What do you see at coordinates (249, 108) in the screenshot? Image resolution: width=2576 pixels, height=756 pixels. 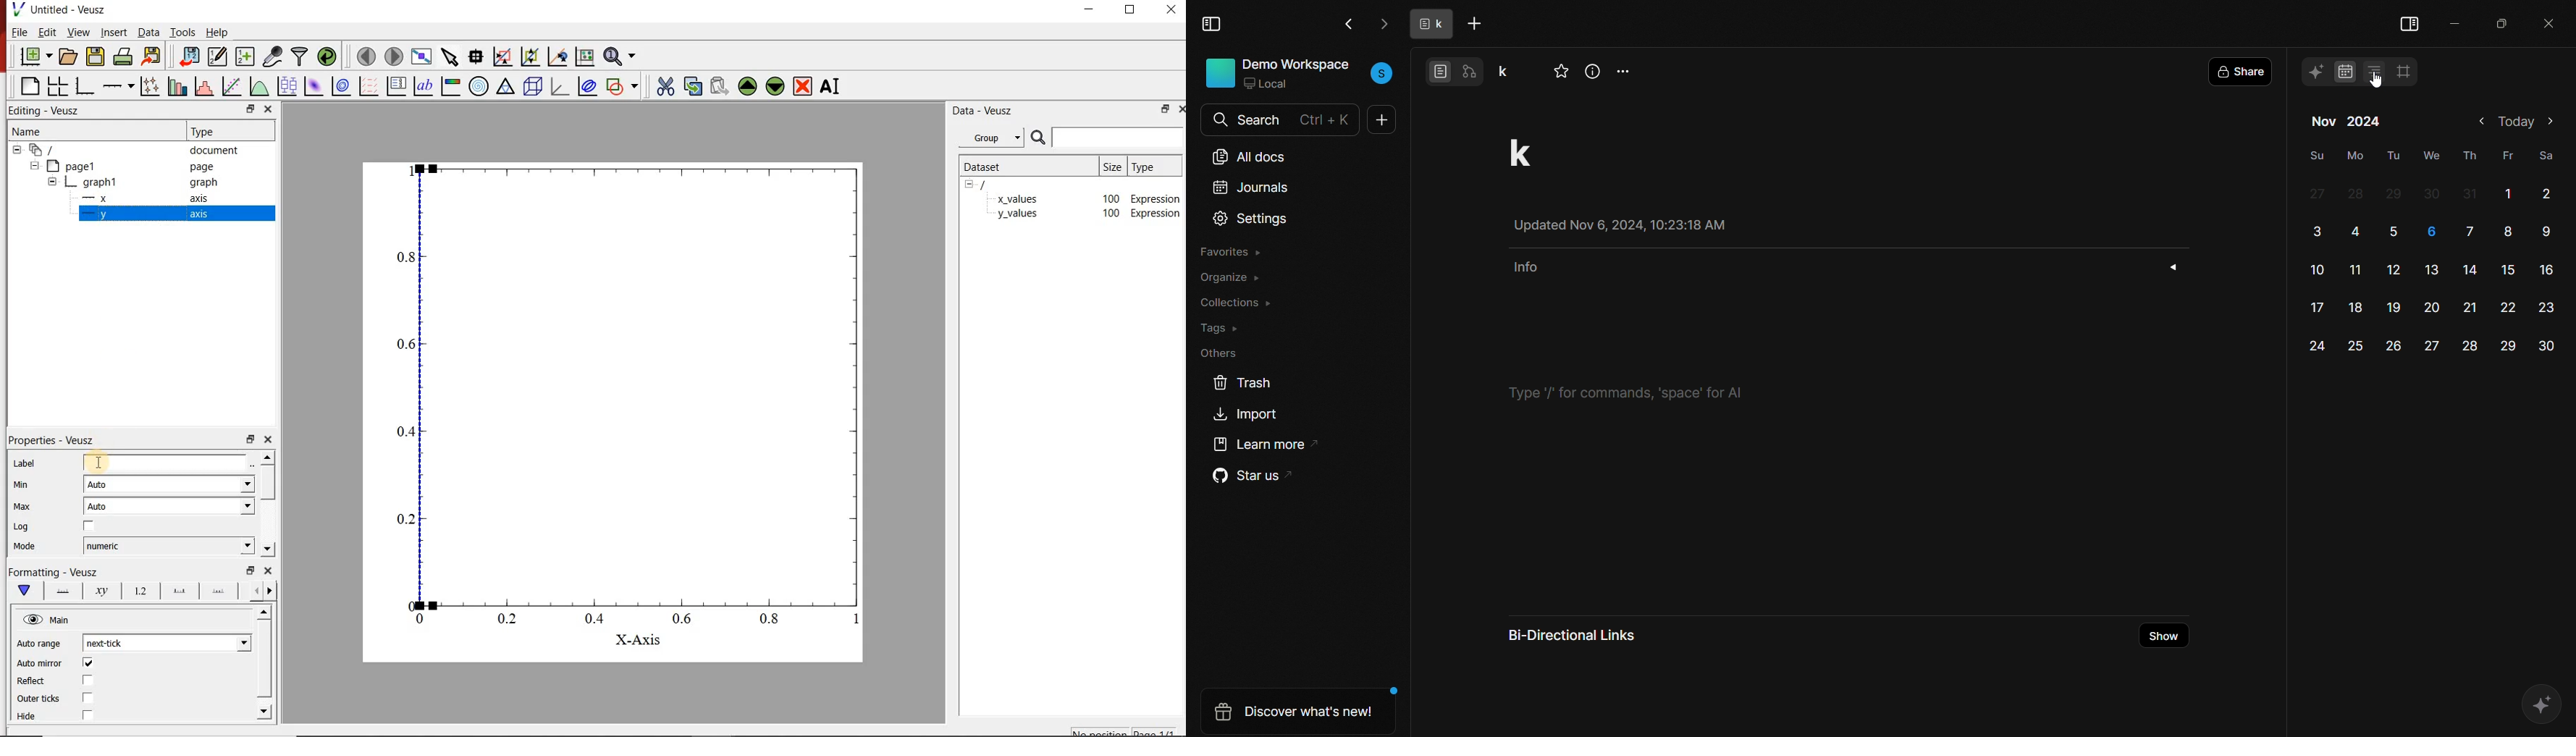 I see `restore down` at bounding box center [249, 108].